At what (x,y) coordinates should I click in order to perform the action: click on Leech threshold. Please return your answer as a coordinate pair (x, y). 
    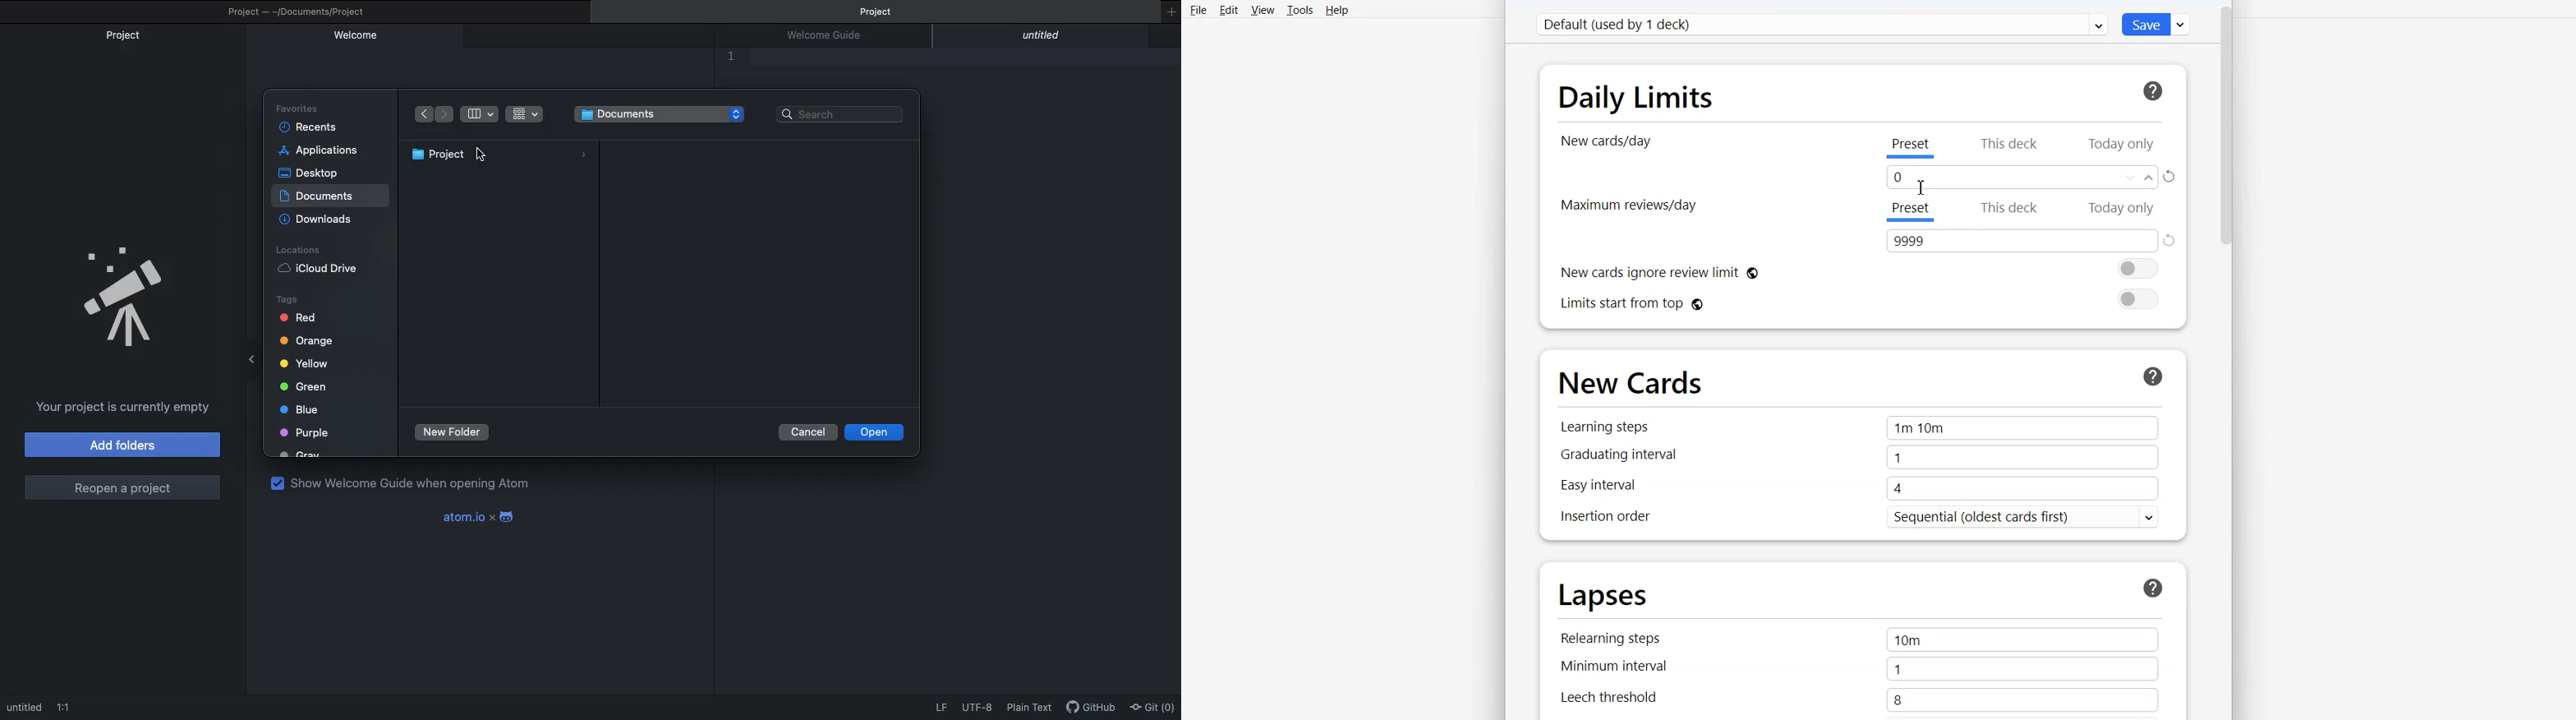
    Looking at the image, I should click on (1619, 698).